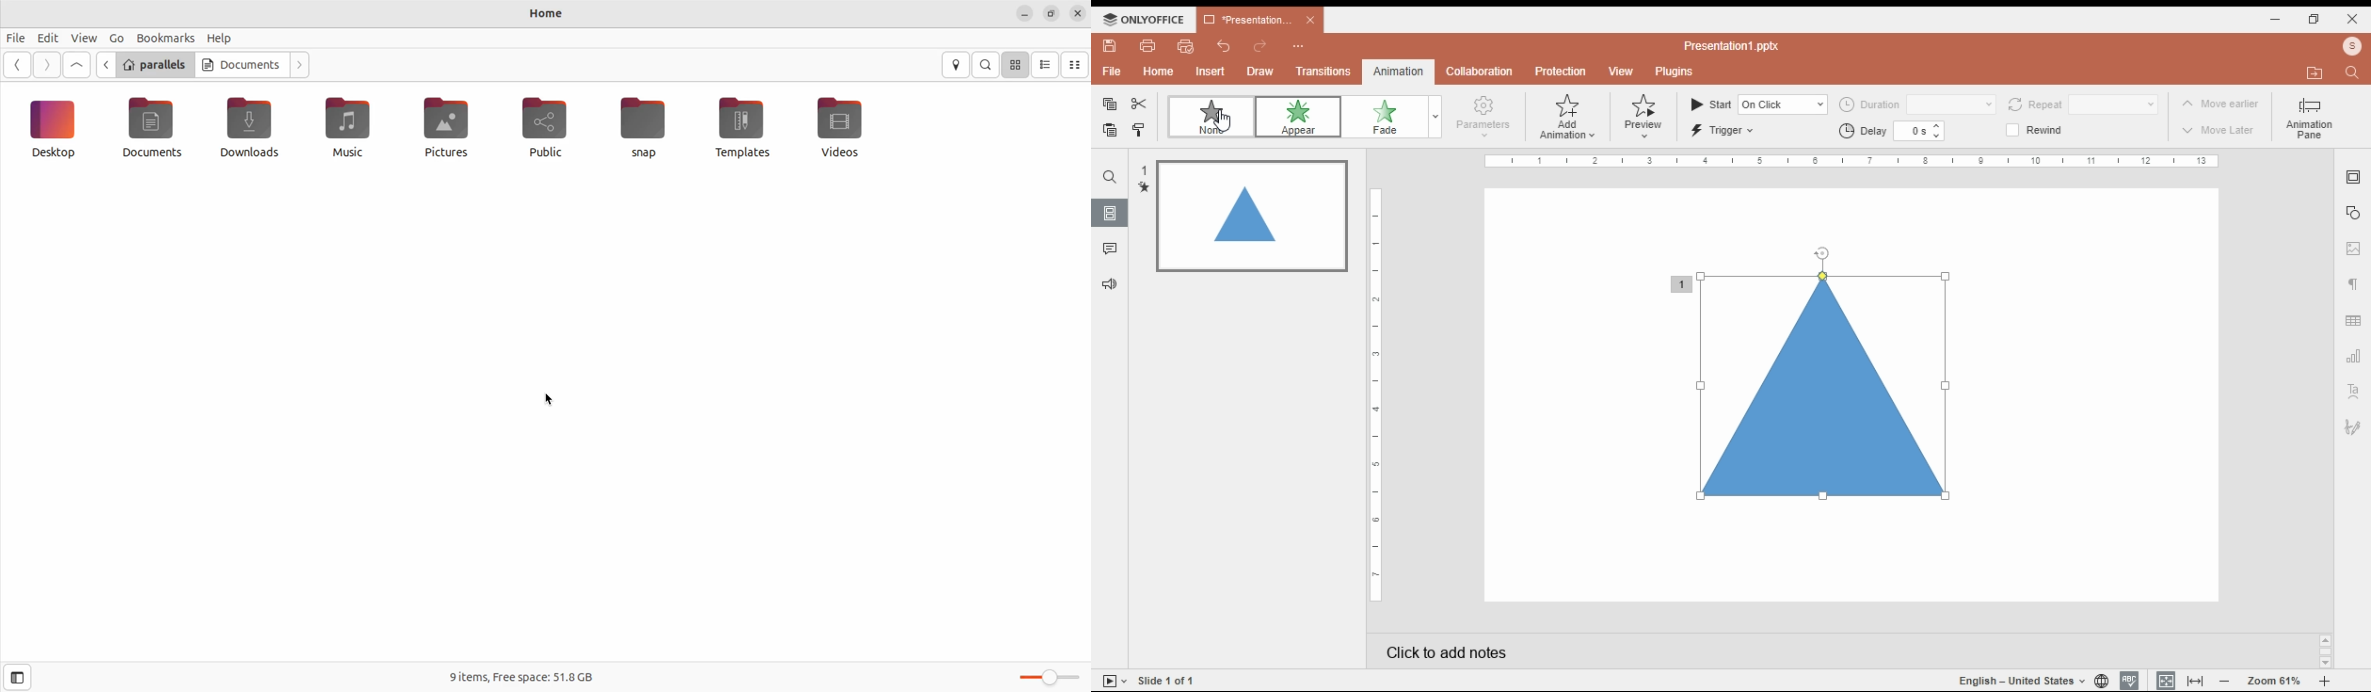 The height and width of the screenshot is (700, 2380). What do you see at coordinates (2354, 320) in the screenshot?
I see `table  settings` at bounding box center [2354, 320].